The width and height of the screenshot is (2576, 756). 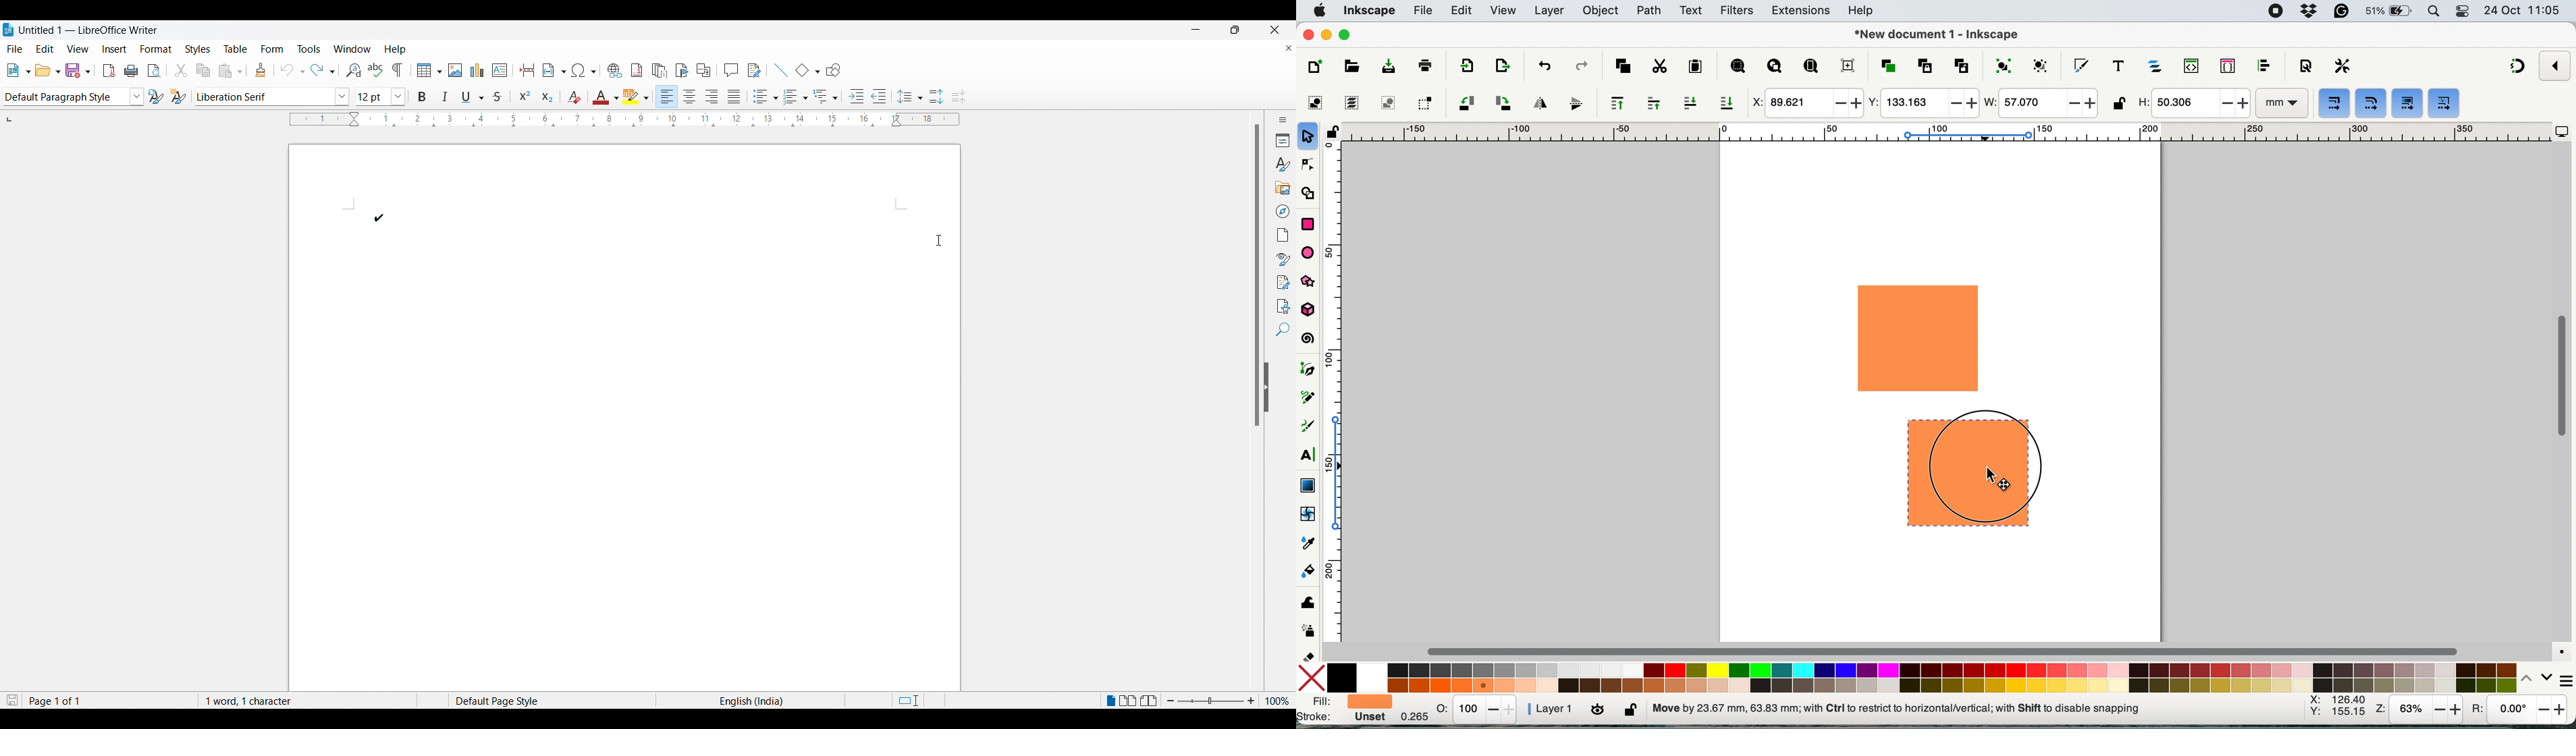 What do you see at coordinates (376, 69) in the screenshot?
I see `spell check` at bounding box center [376, 69].